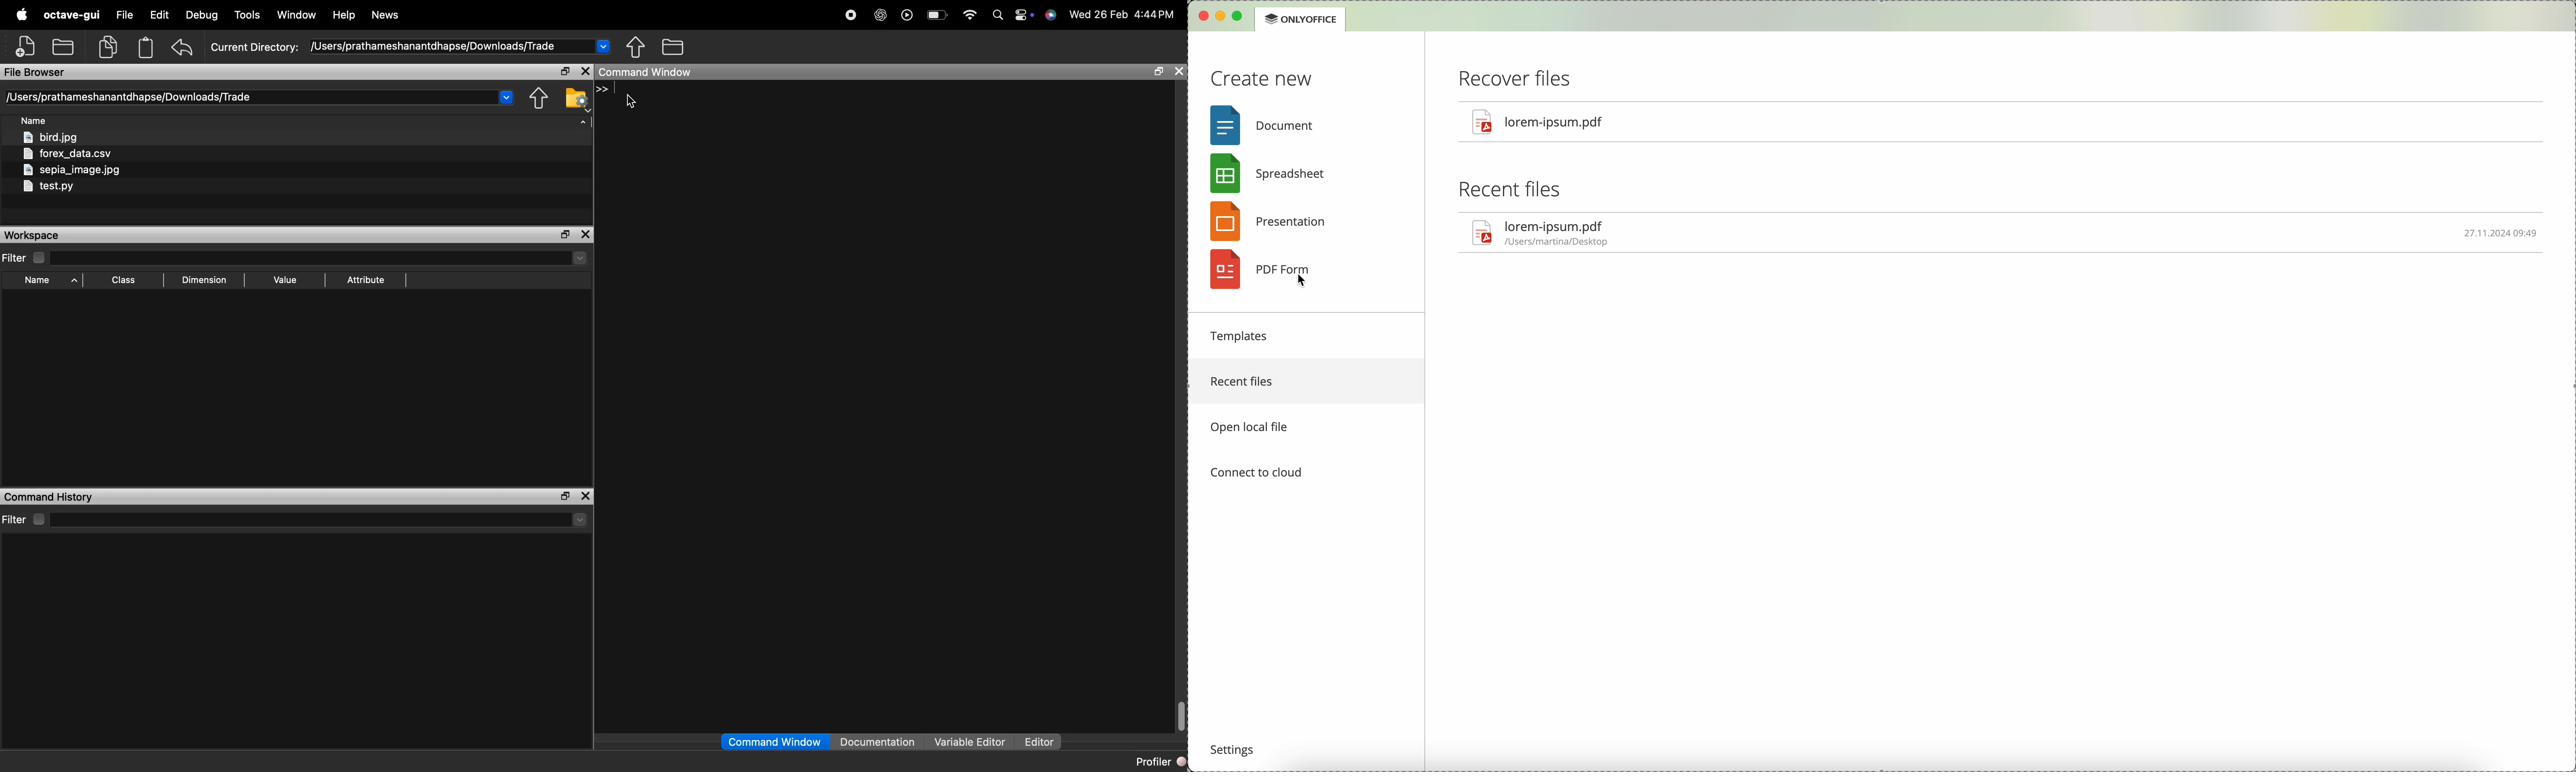 The width and height of the screenshot is (2576, 784). Describe the element at coordinates (566, 496) in the screenshot. I see `open in separate window` at that location.